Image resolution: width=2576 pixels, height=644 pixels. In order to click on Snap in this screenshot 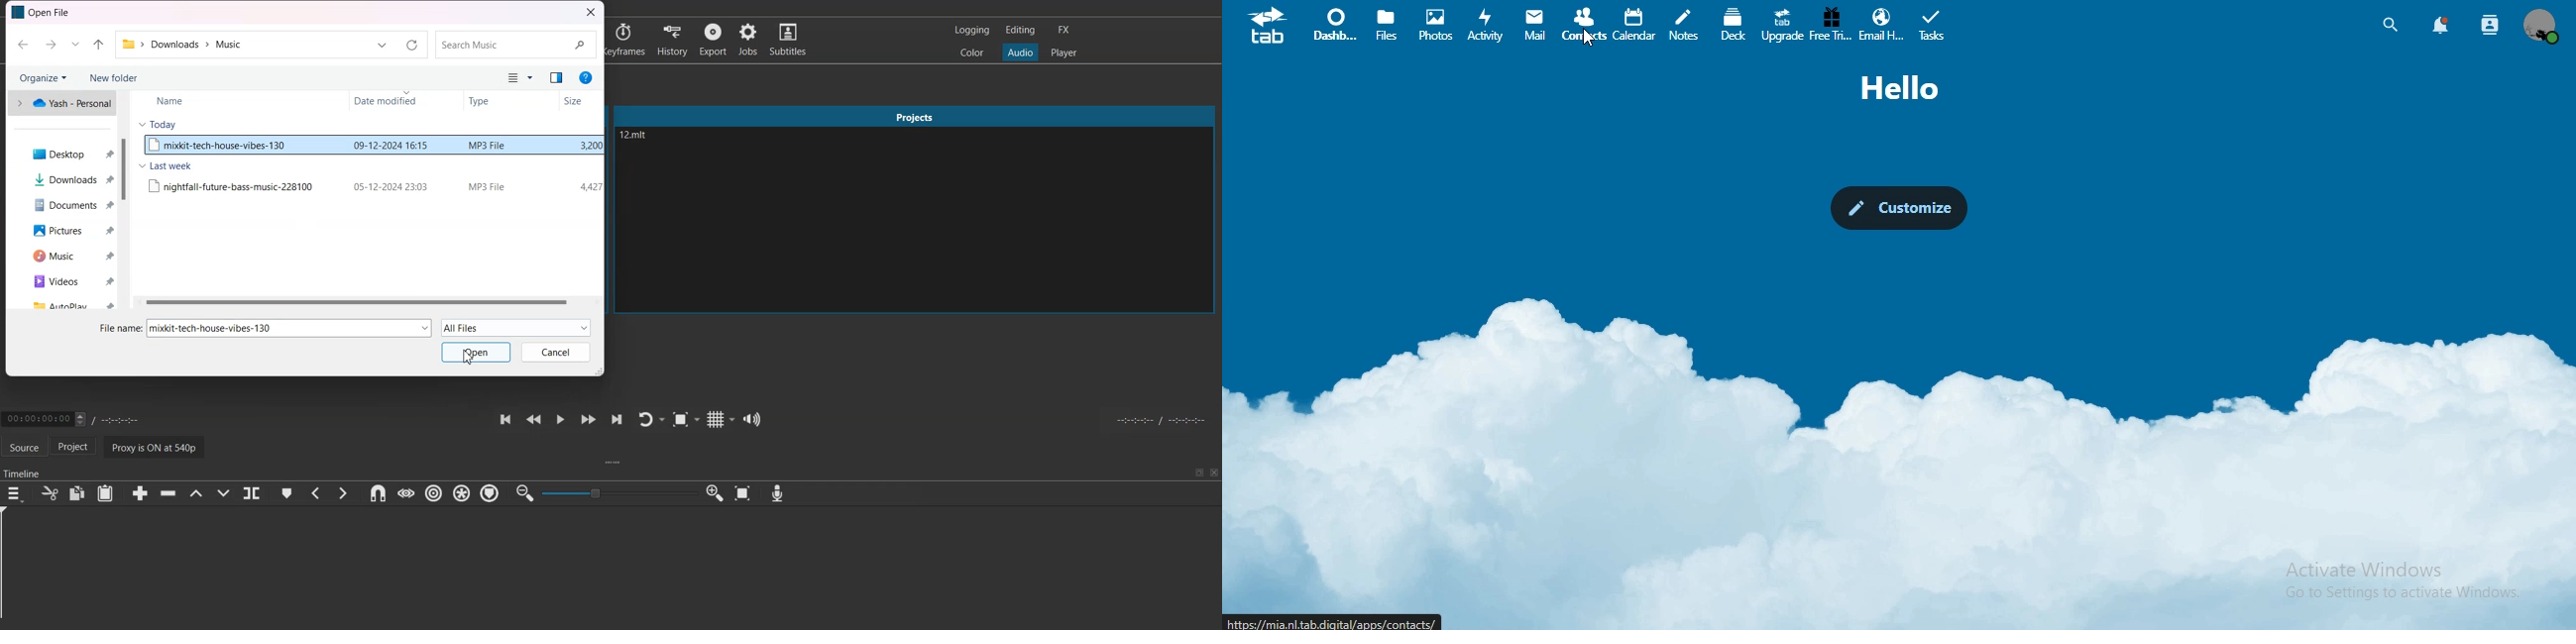, I will do `click(376, 493)`.